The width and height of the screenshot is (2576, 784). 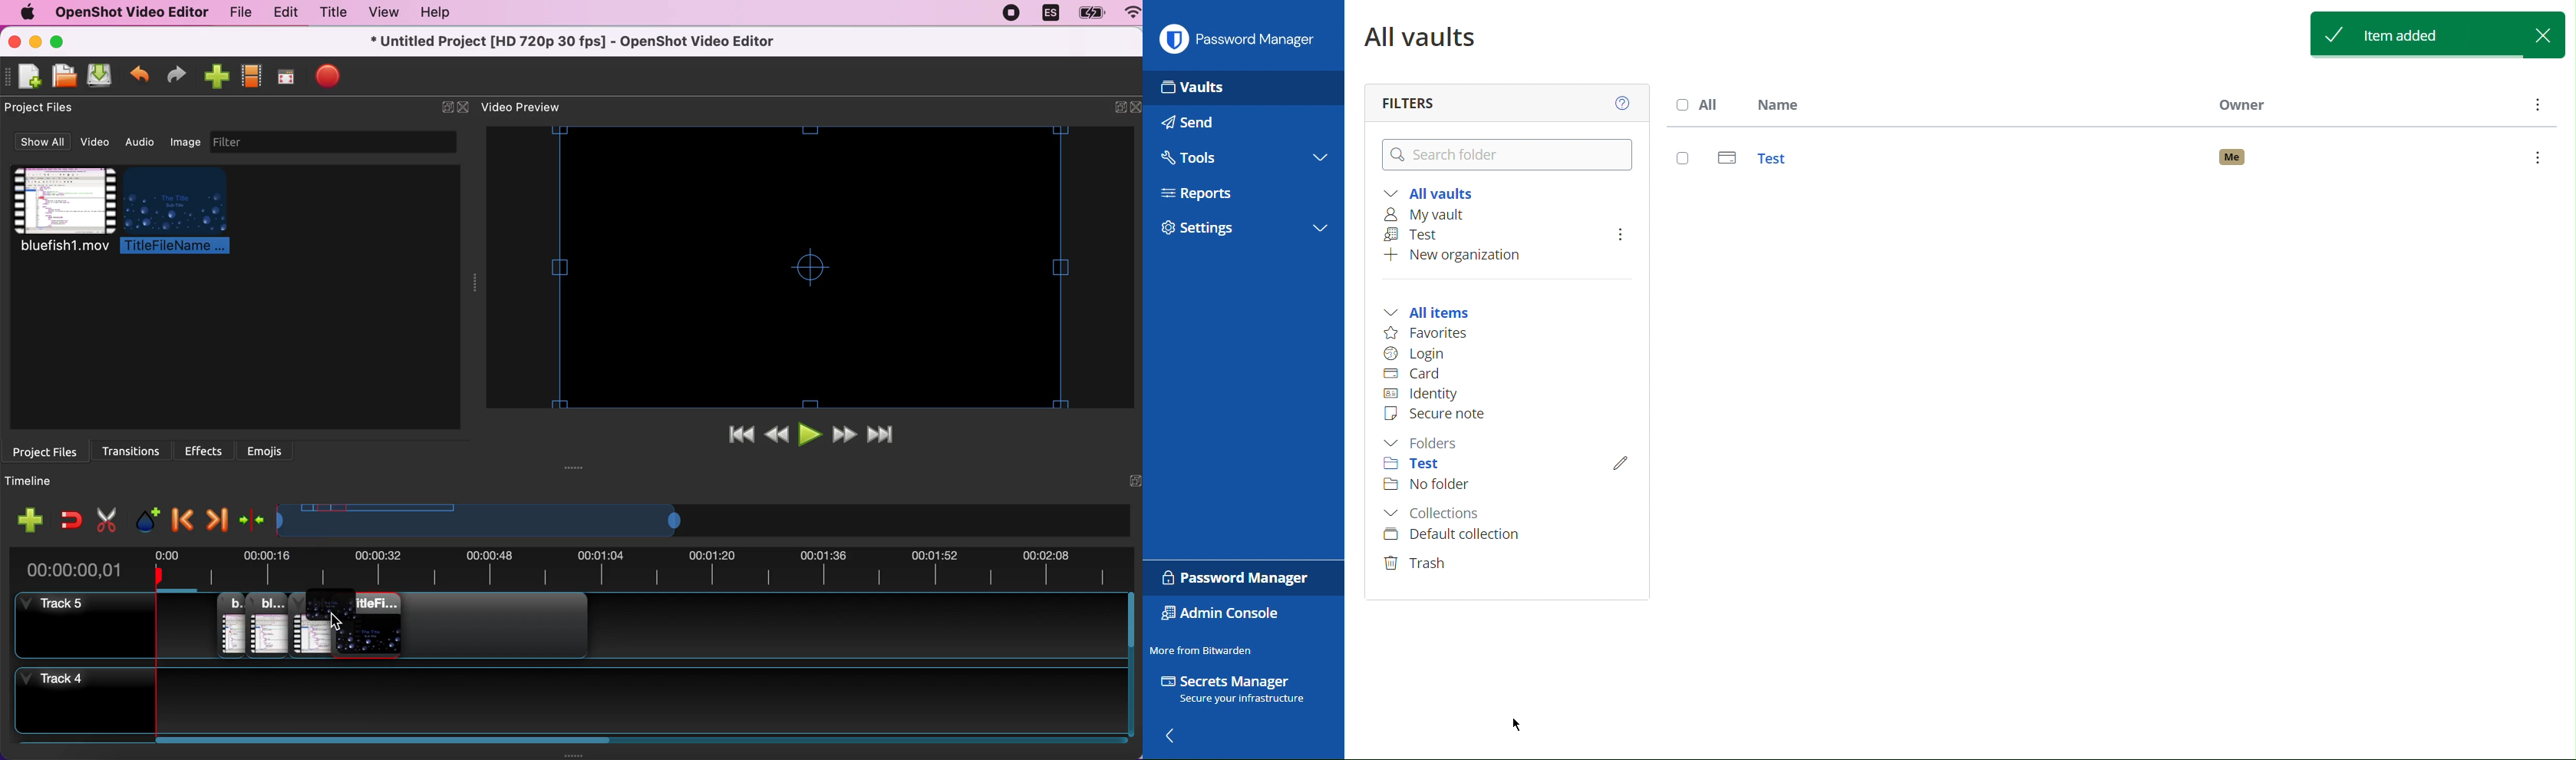 I want to click on No folder, so click(x=1433, y=484).